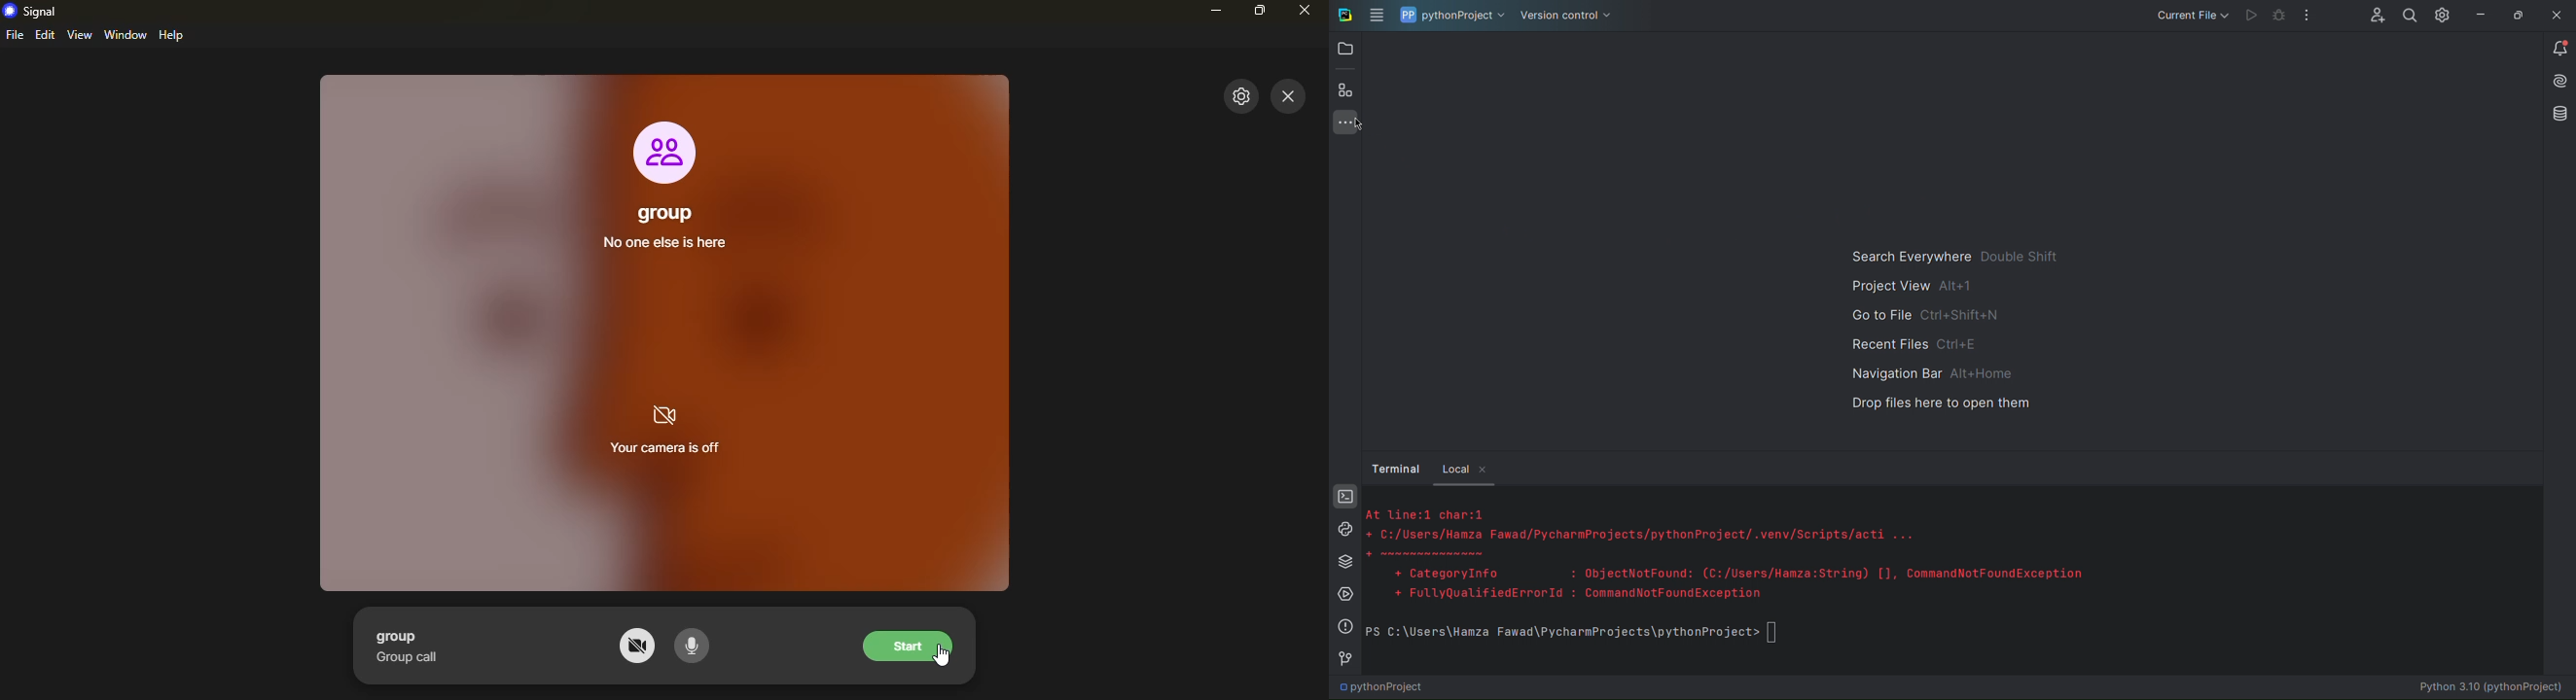 The width and height of the screenshot is (2576, 700). What do you see at coordinates (1306, 11) in the screenshot?
I see `close` at bounding box center [1306, 11].